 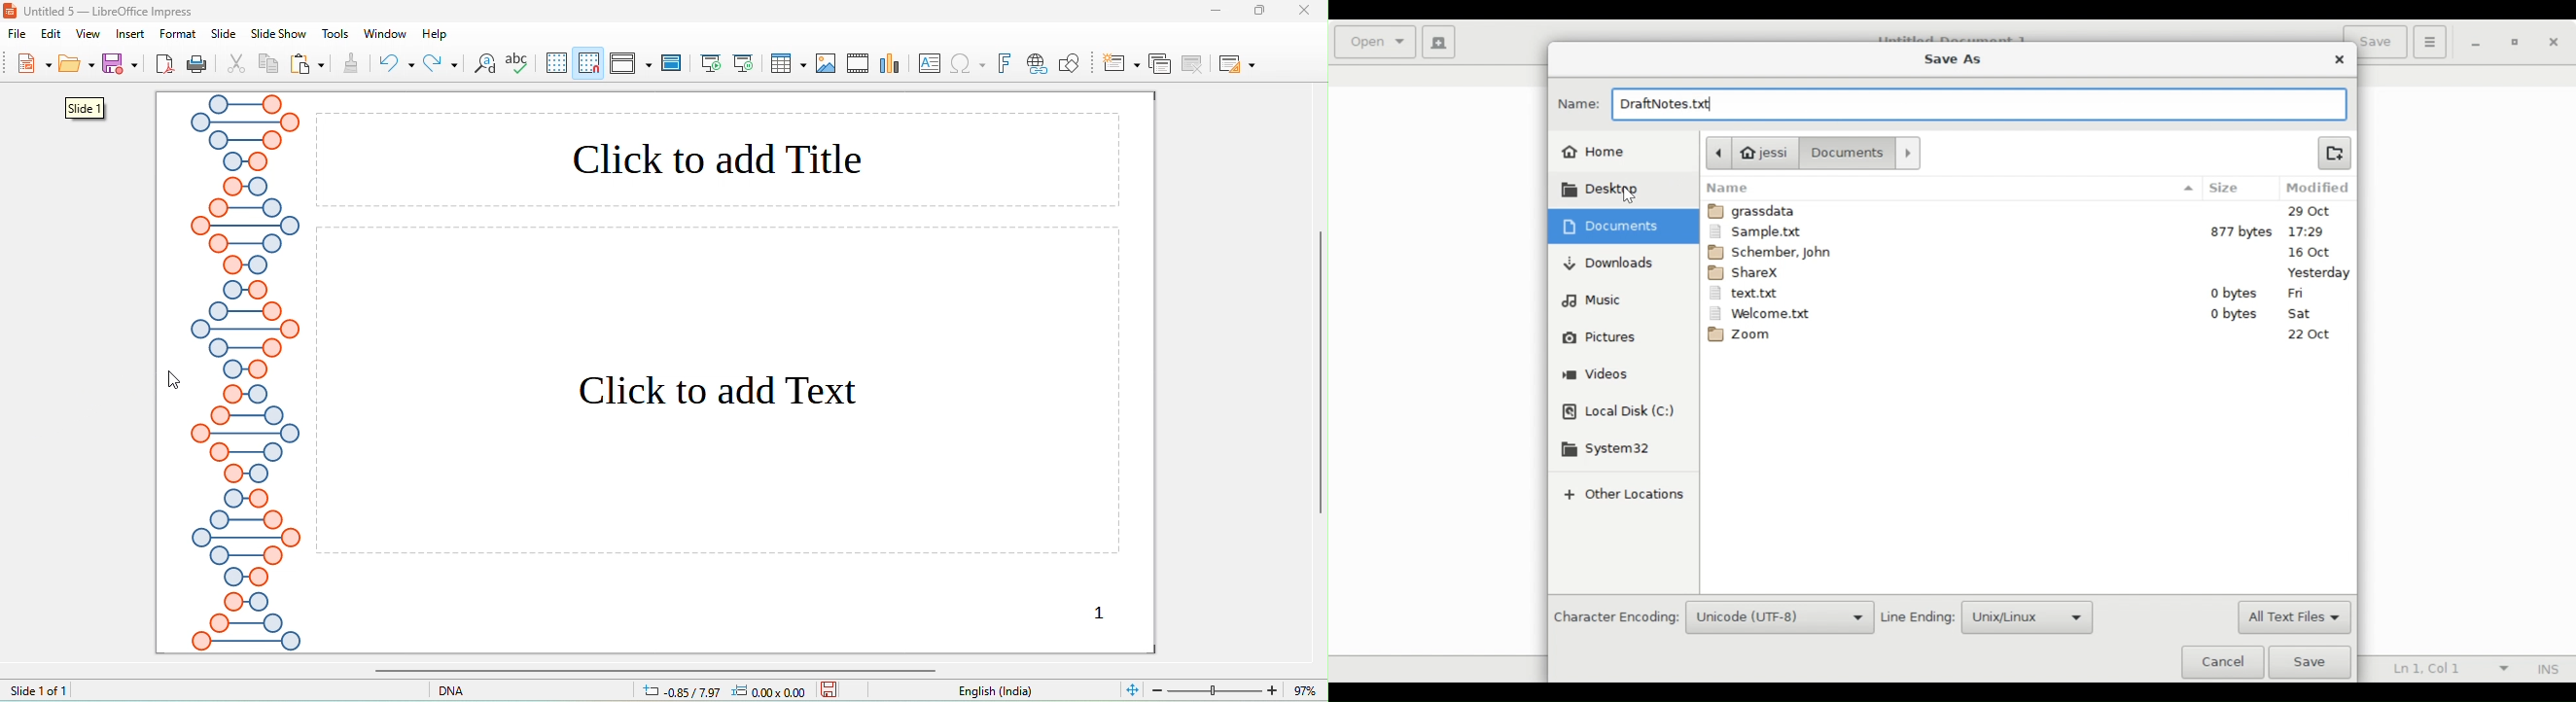 What do you see at coordinates (32, 66) in the screenshot?
I see `new` at bounding box center [32, 66].